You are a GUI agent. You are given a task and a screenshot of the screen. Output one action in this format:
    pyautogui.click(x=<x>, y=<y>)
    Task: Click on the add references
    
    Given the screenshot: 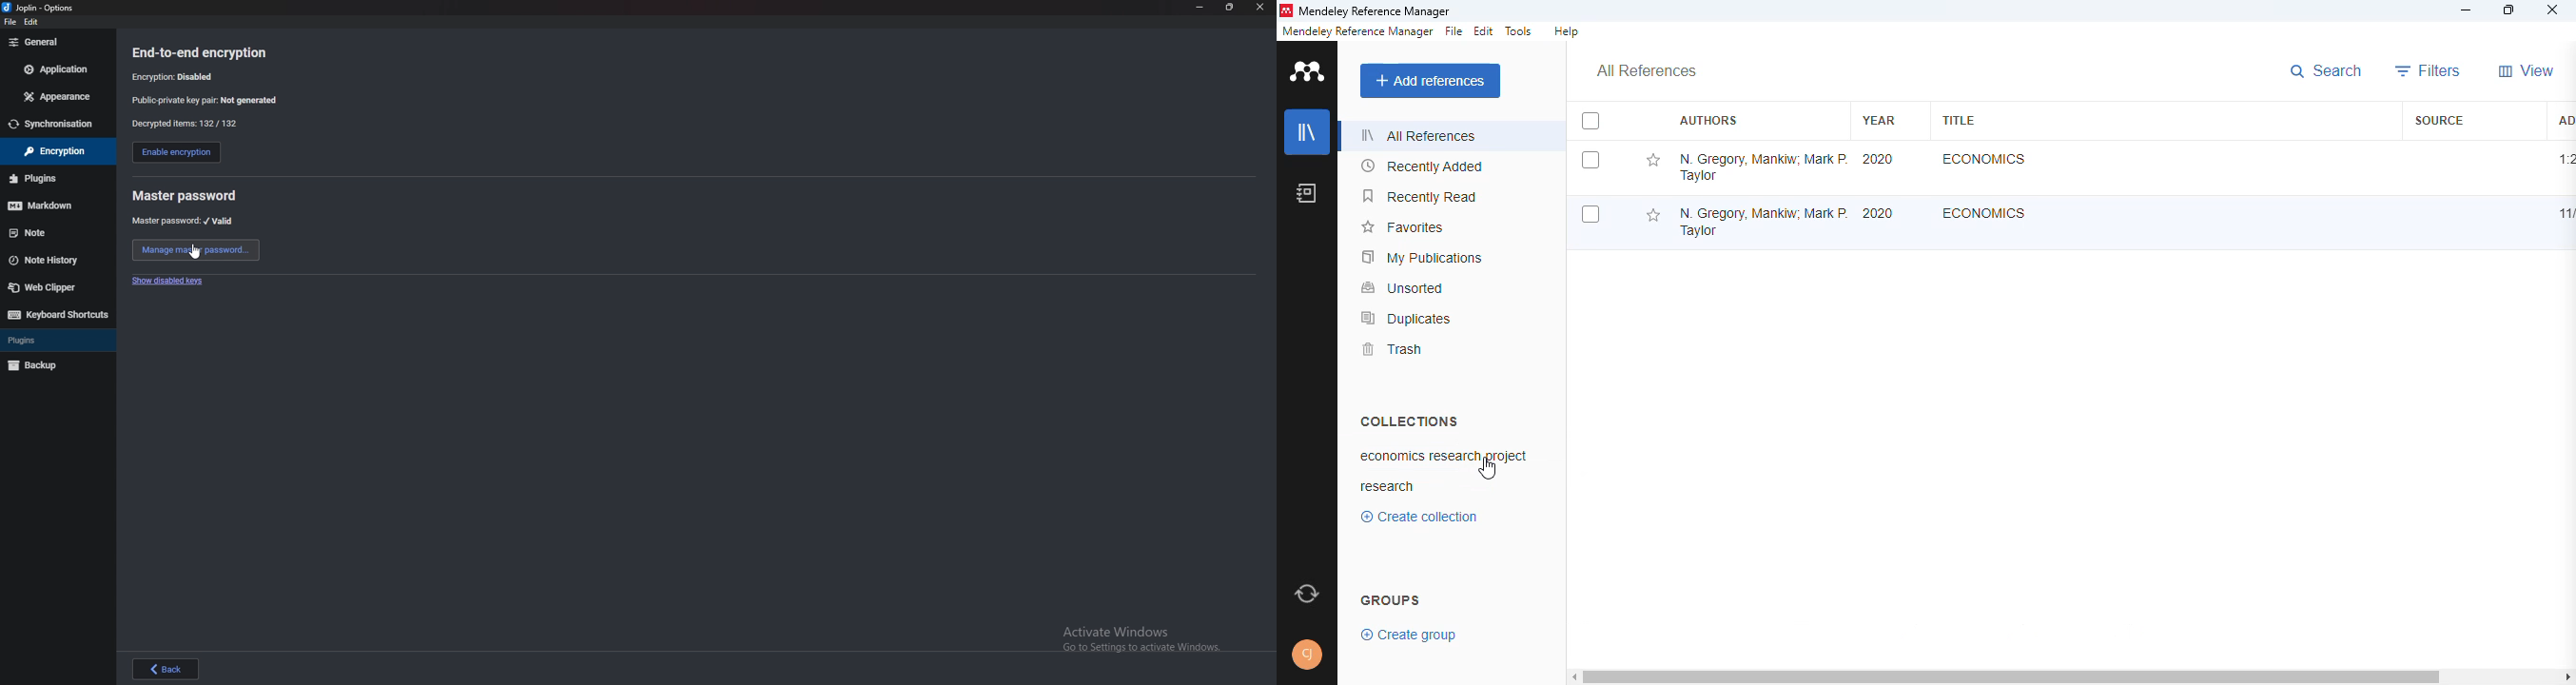 What is the action you would take?
    pyautogui.click(x=1431, y=81)
    